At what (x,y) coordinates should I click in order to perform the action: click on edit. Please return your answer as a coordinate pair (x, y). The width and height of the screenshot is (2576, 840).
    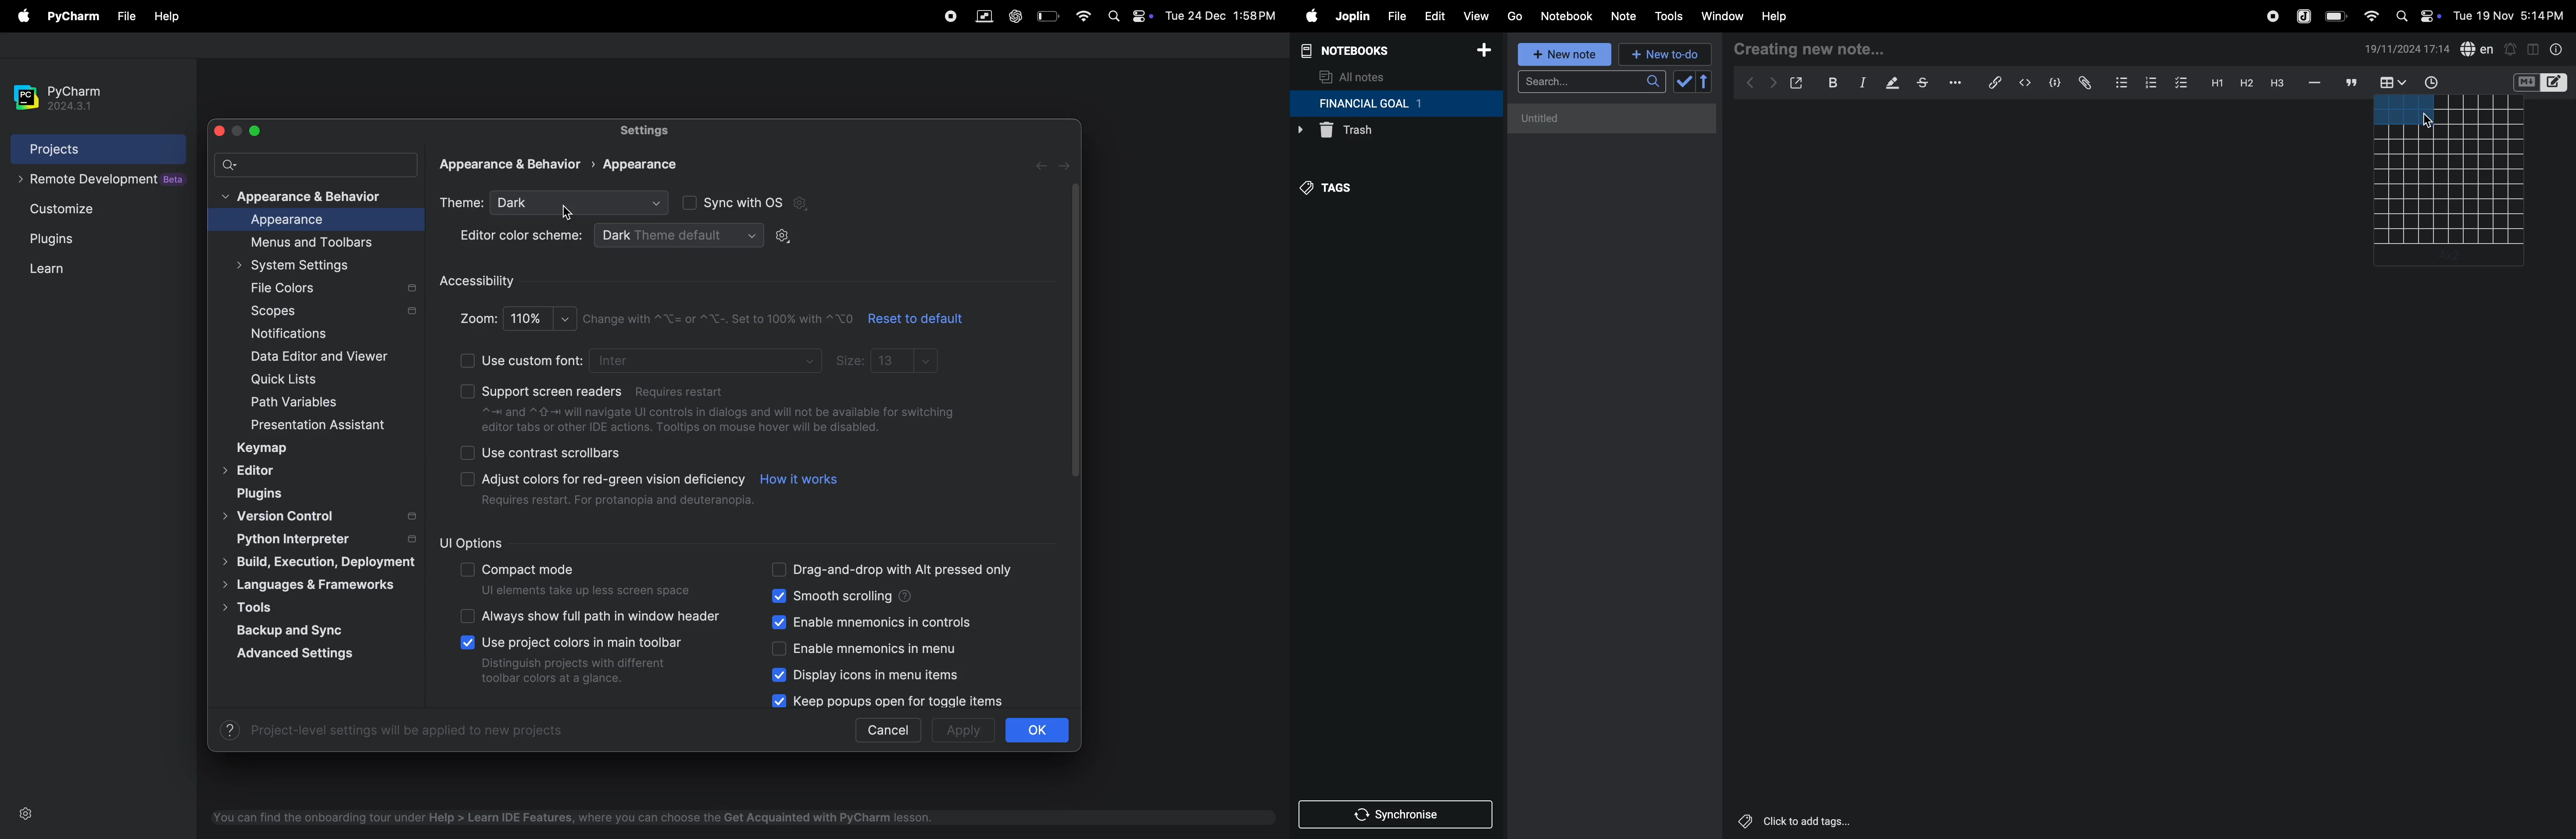
    Looking at the image, I should click on (1430, 14).